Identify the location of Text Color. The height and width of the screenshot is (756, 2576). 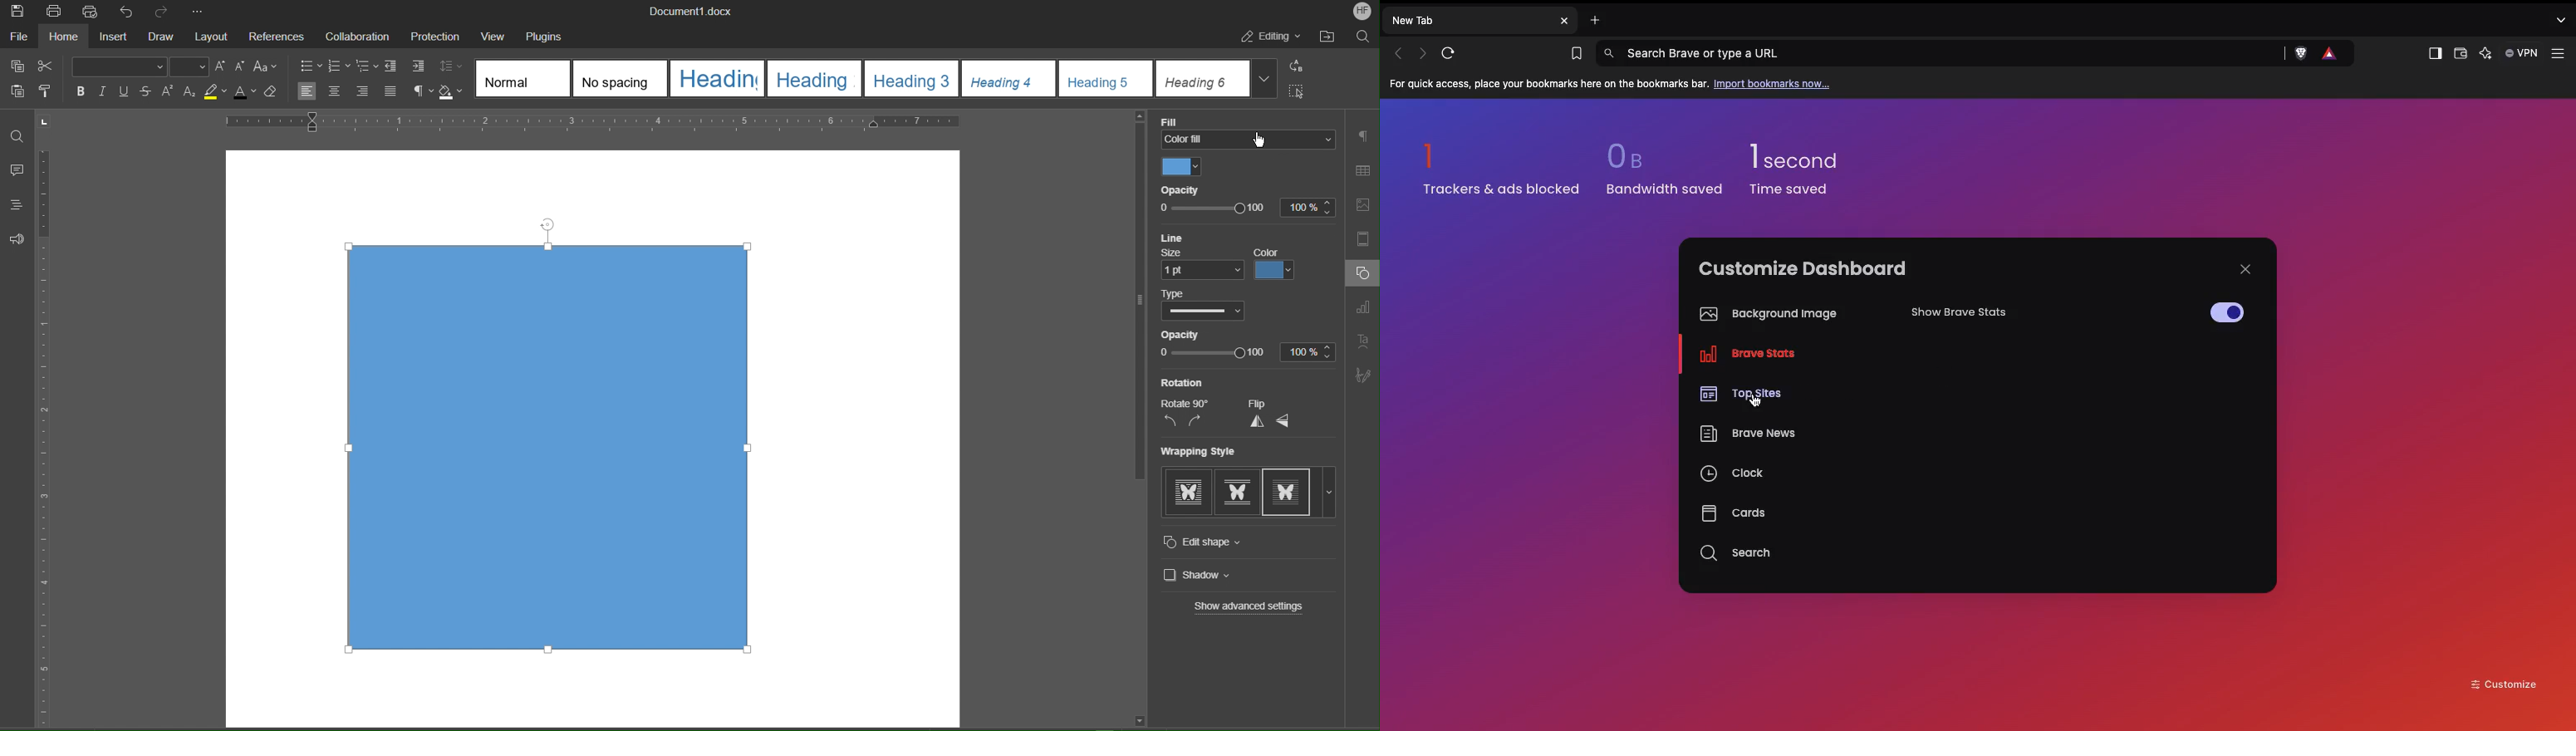
(245, 93).